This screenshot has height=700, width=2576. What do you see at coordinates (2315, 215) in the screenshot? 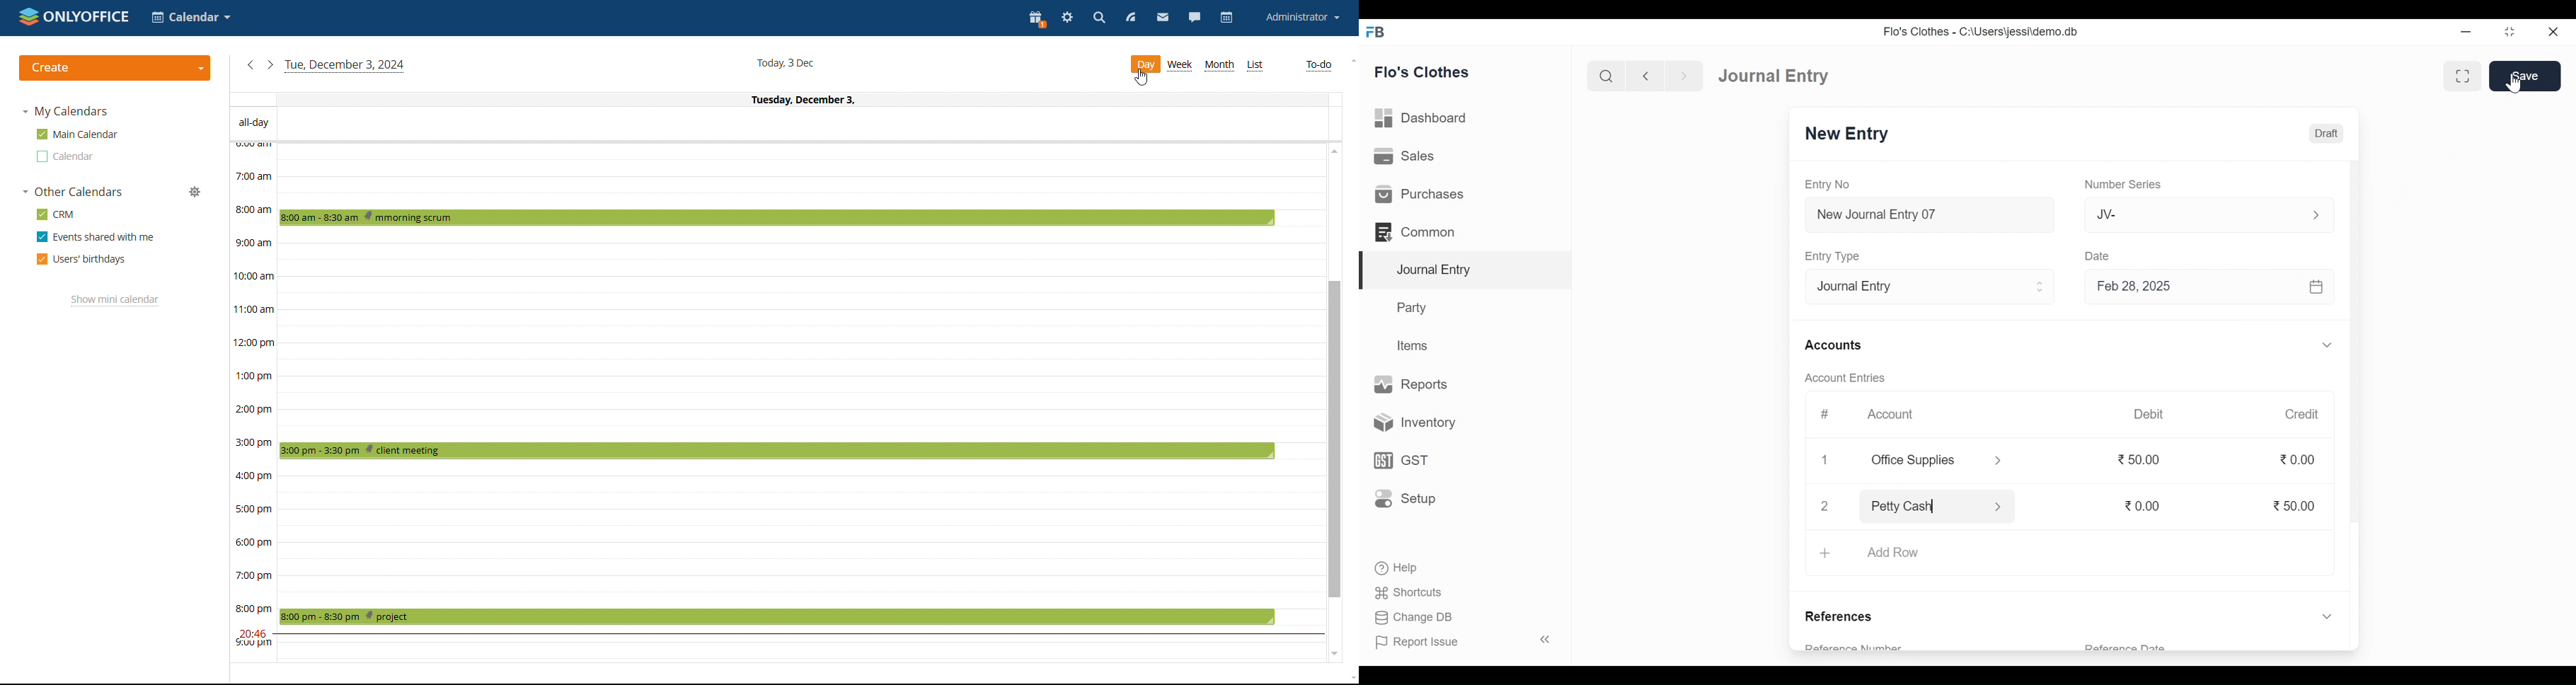
I see `Expand` at bounding box center [2315, 215].